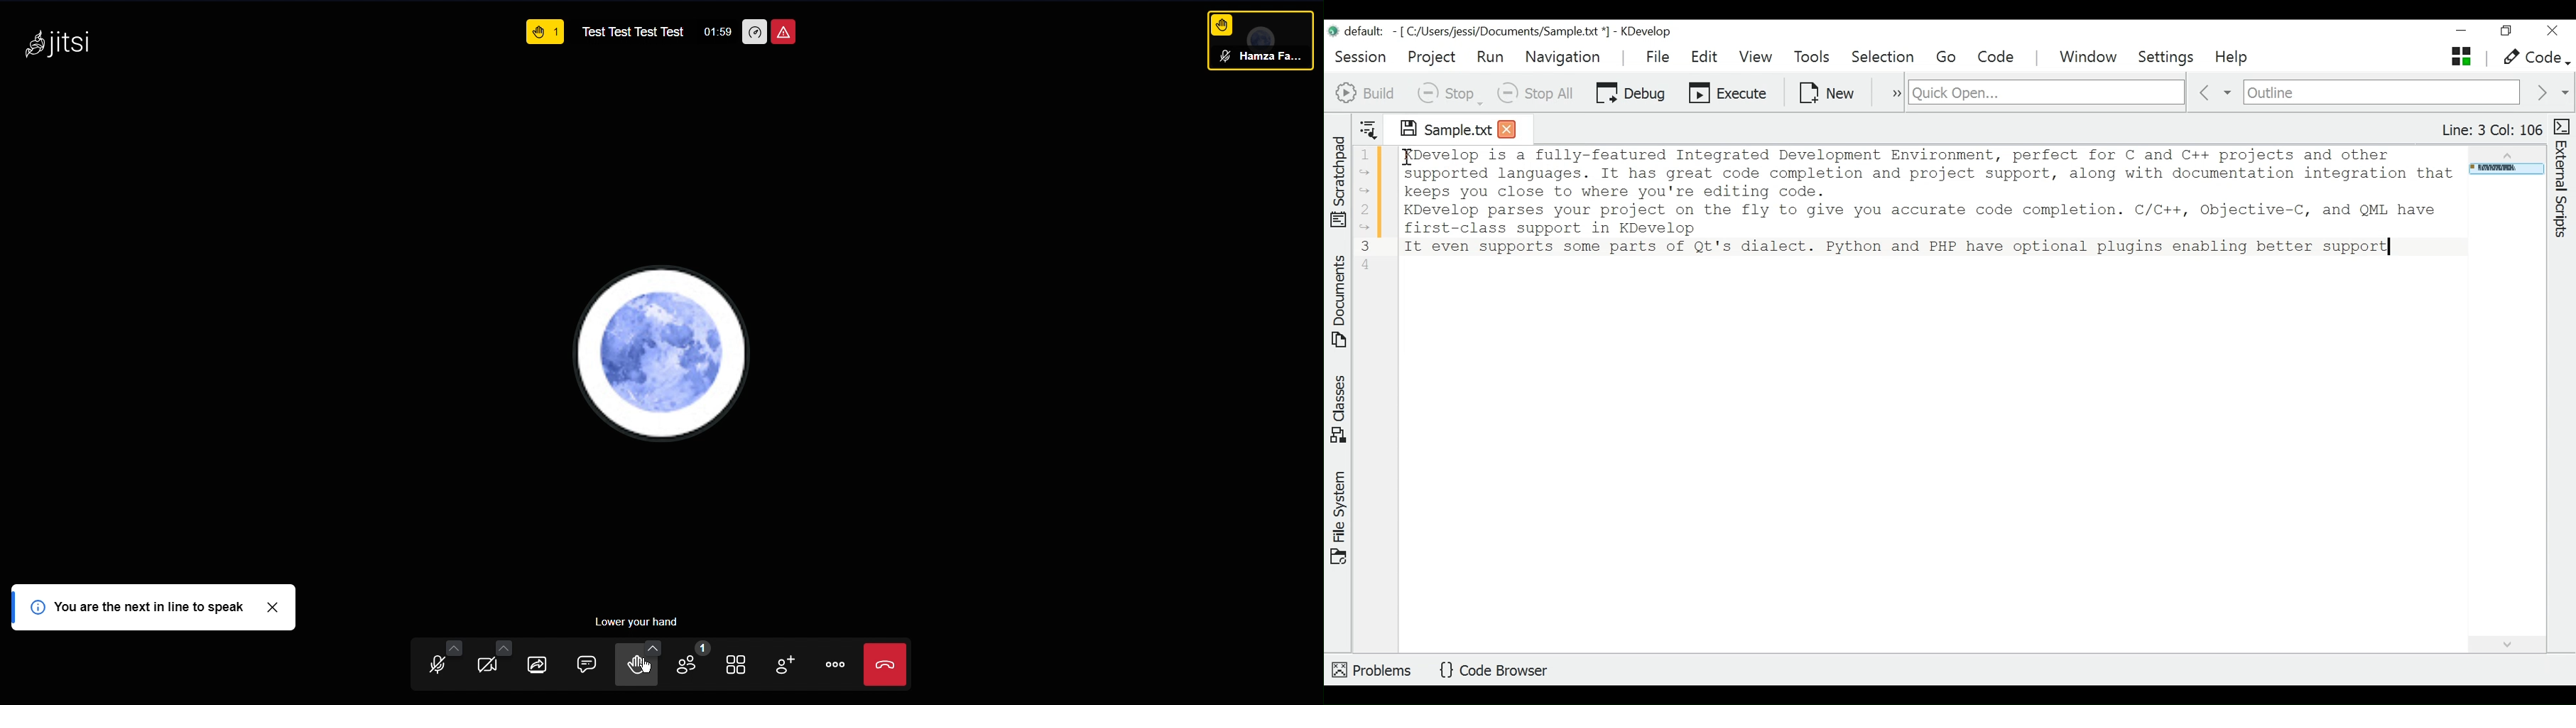  I want to click on Audio, so click(436, 663).